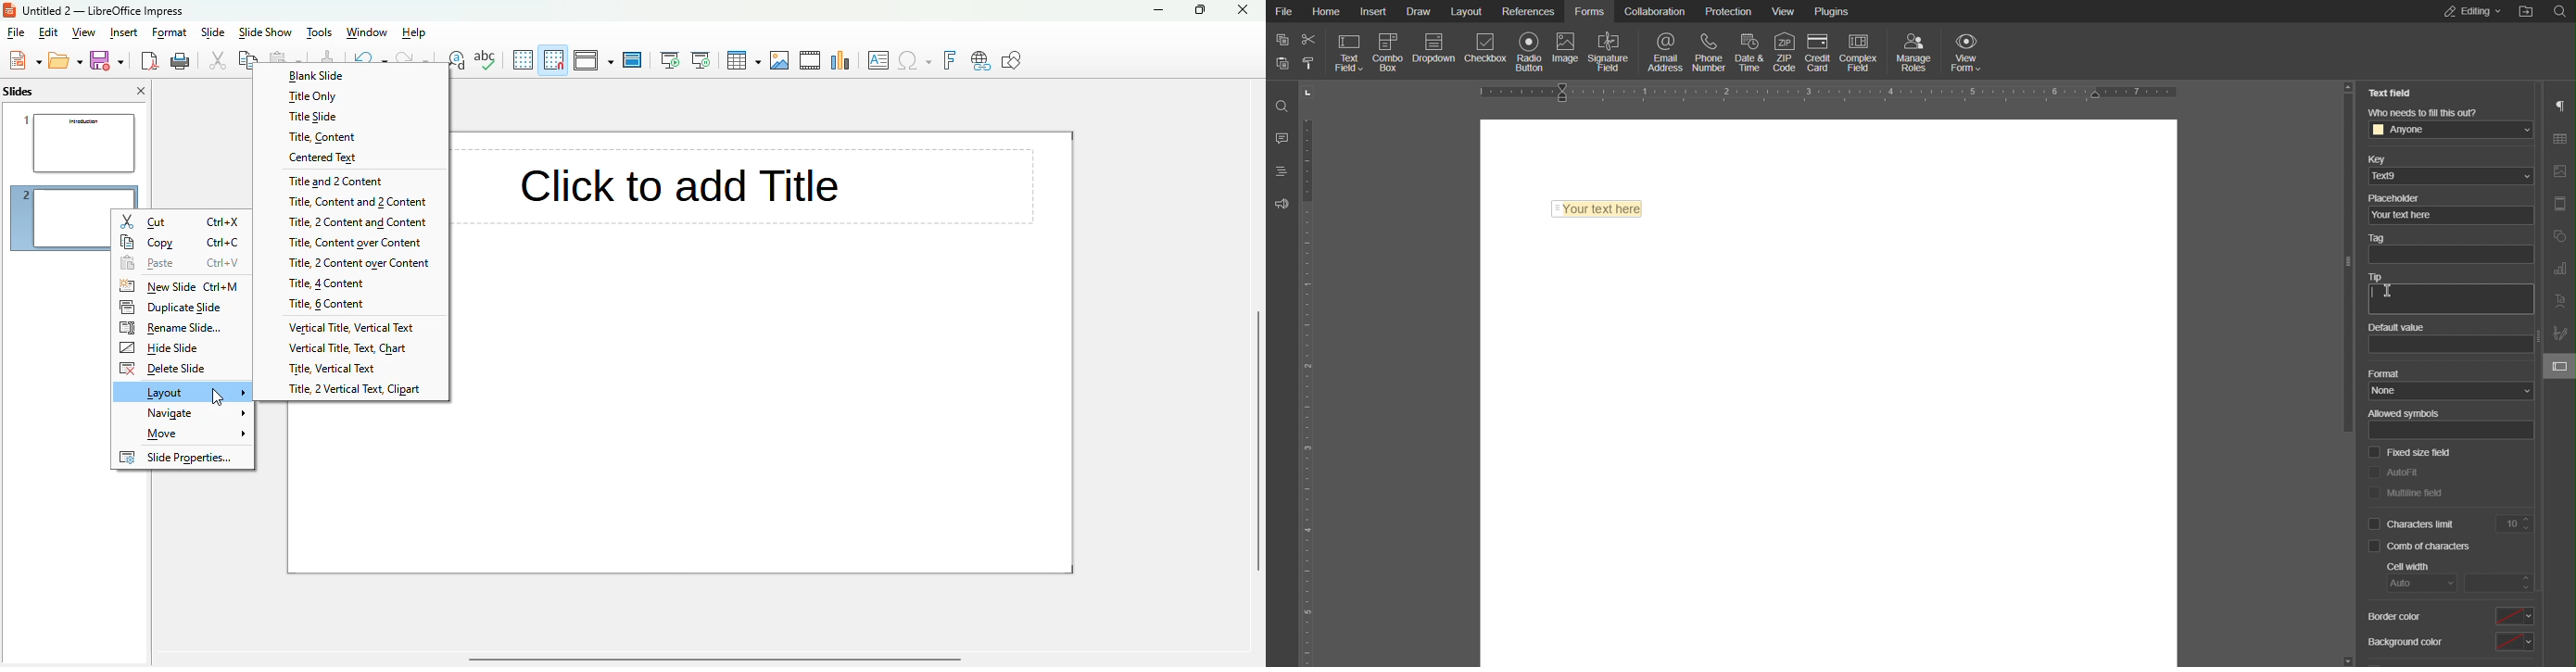 This screenshot has height=672, width=2576. I want to click on vertical title, vertical text, so click(351, 326).